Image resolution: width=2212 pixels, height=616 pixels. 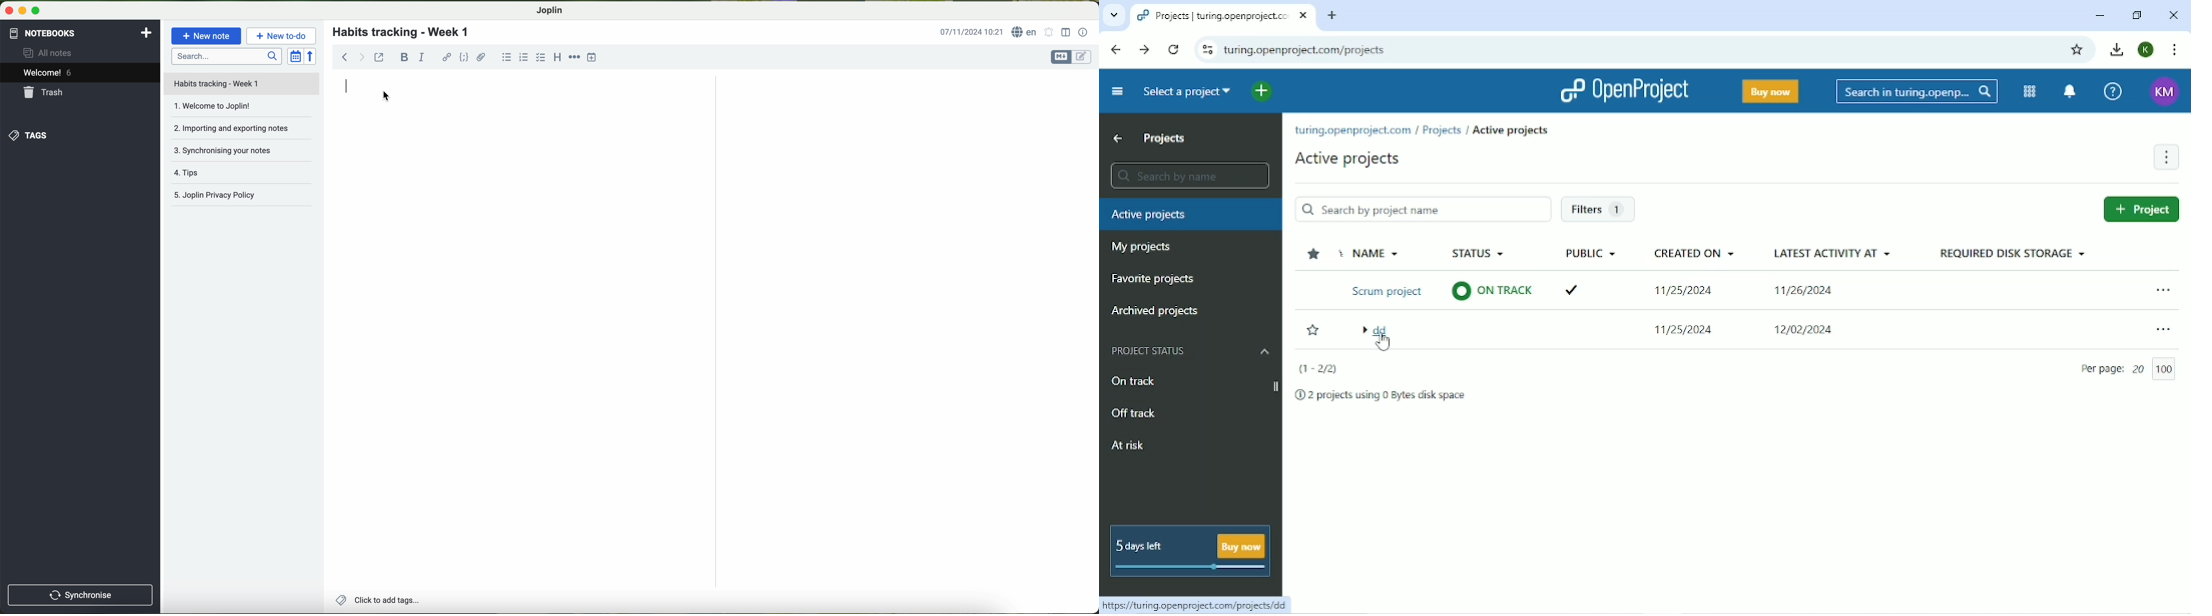 I want to click on heading, so click(x=557, y=56).